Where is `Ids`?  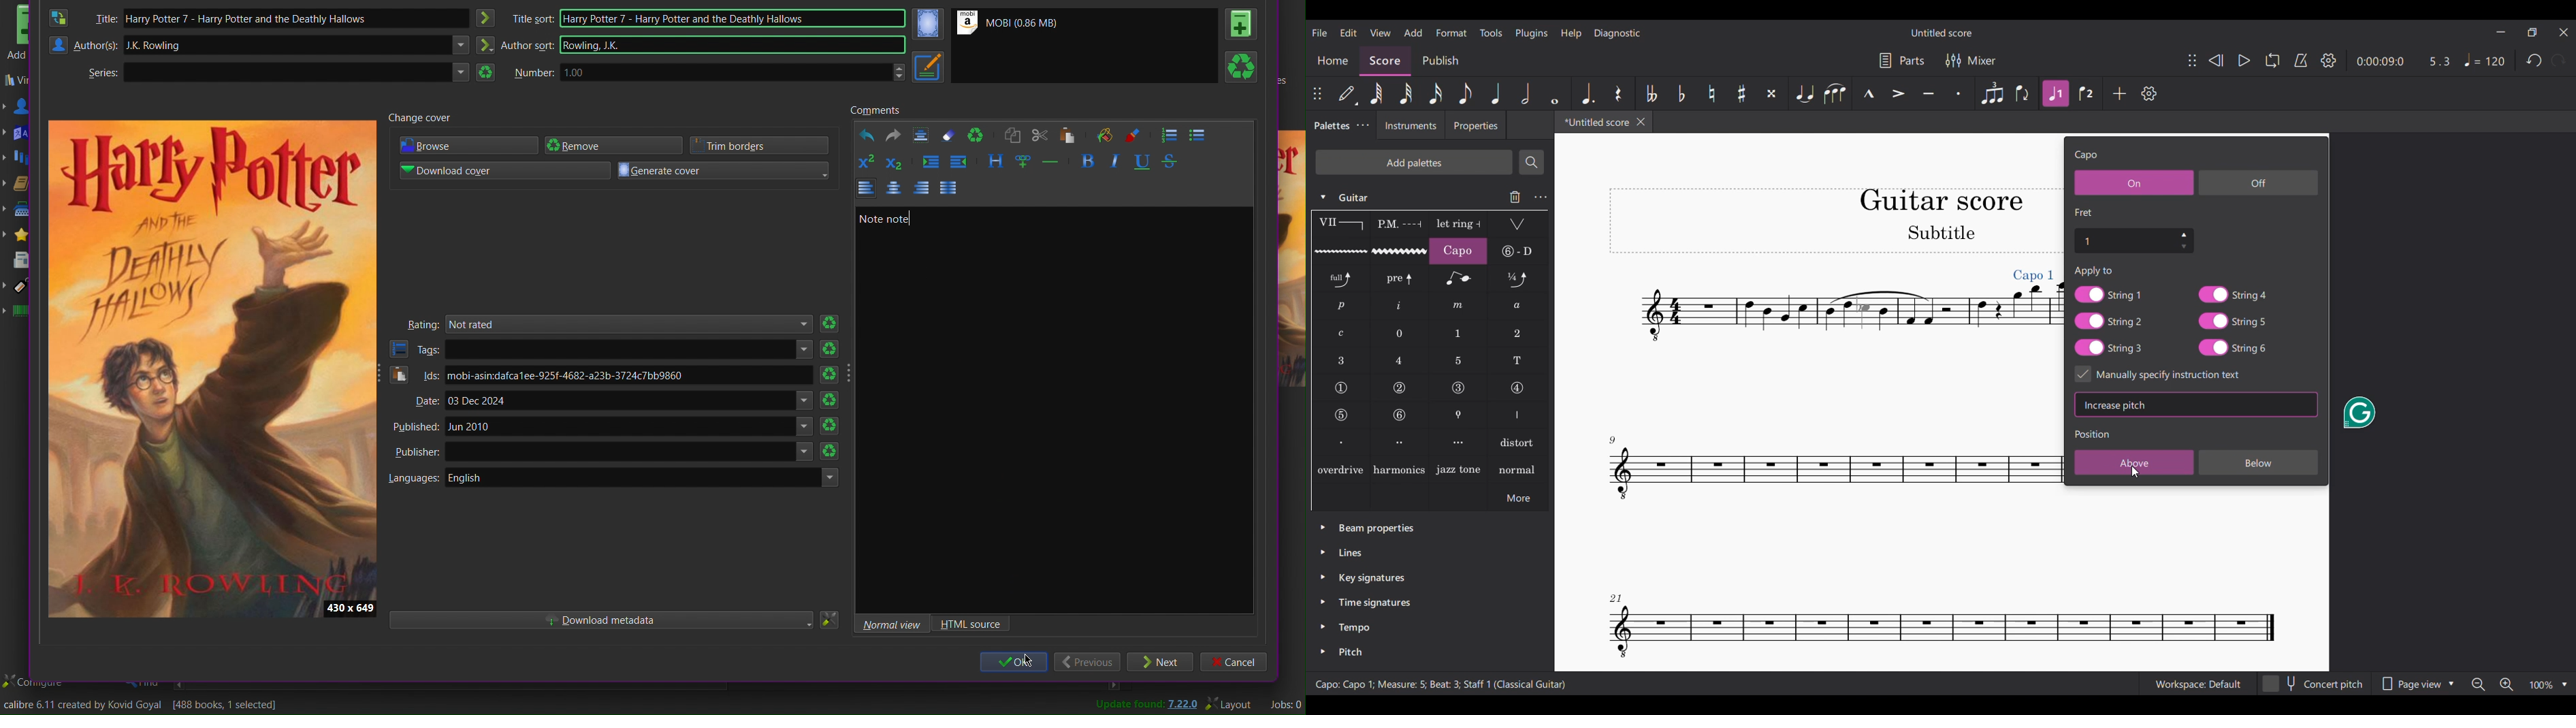 Ids is located at coordinates (415, 375).